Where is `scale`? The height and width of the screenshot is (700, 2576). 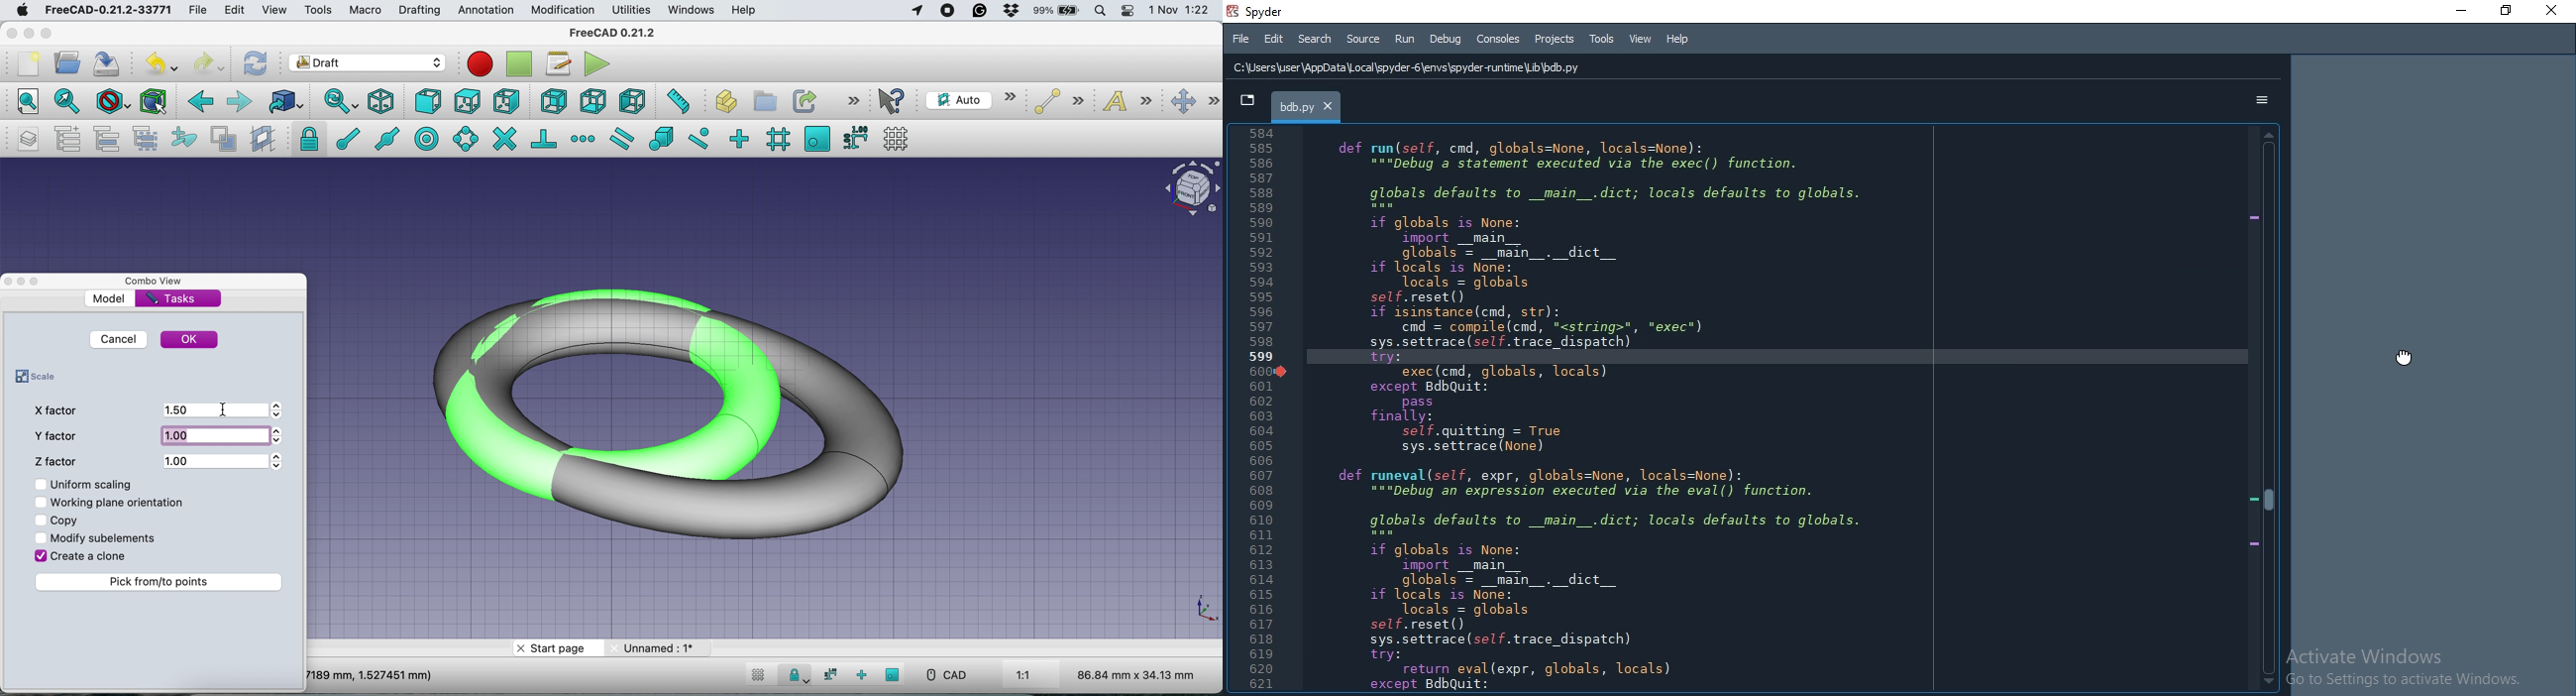
scale is located at coordinates (32, 377).